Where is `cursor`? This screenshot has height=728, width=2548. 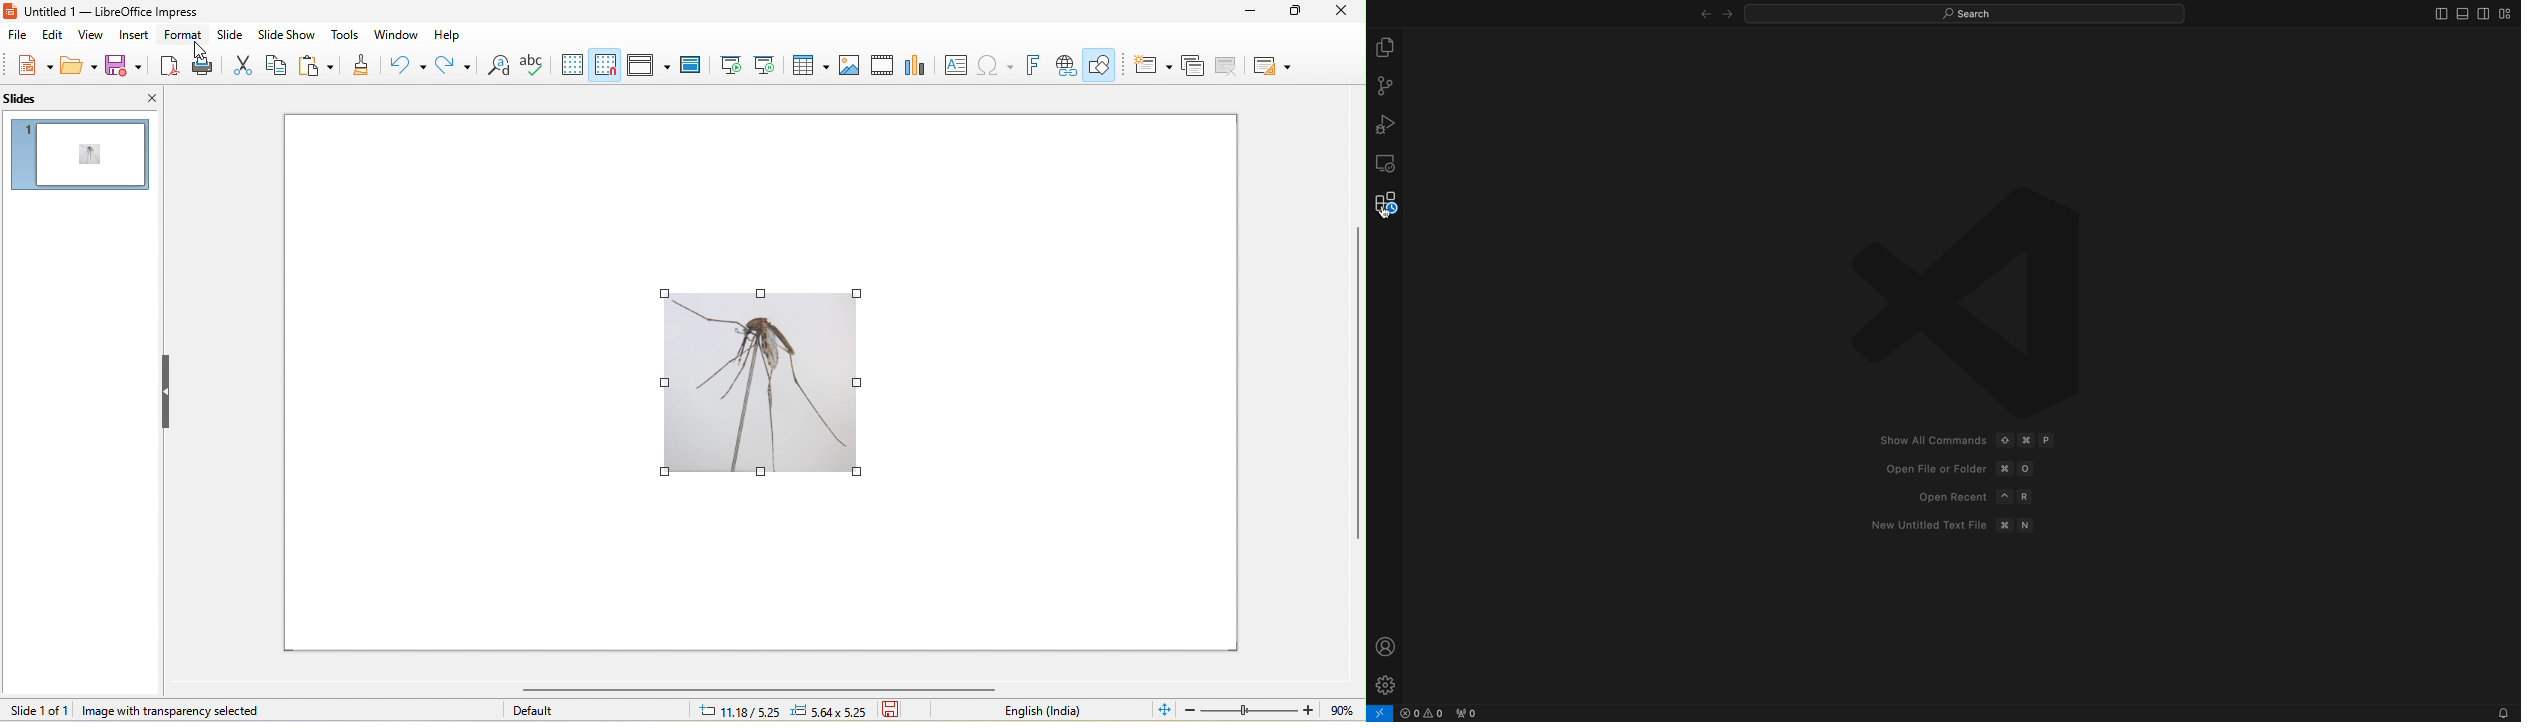 cursor is located at coordinates (1384, 213).